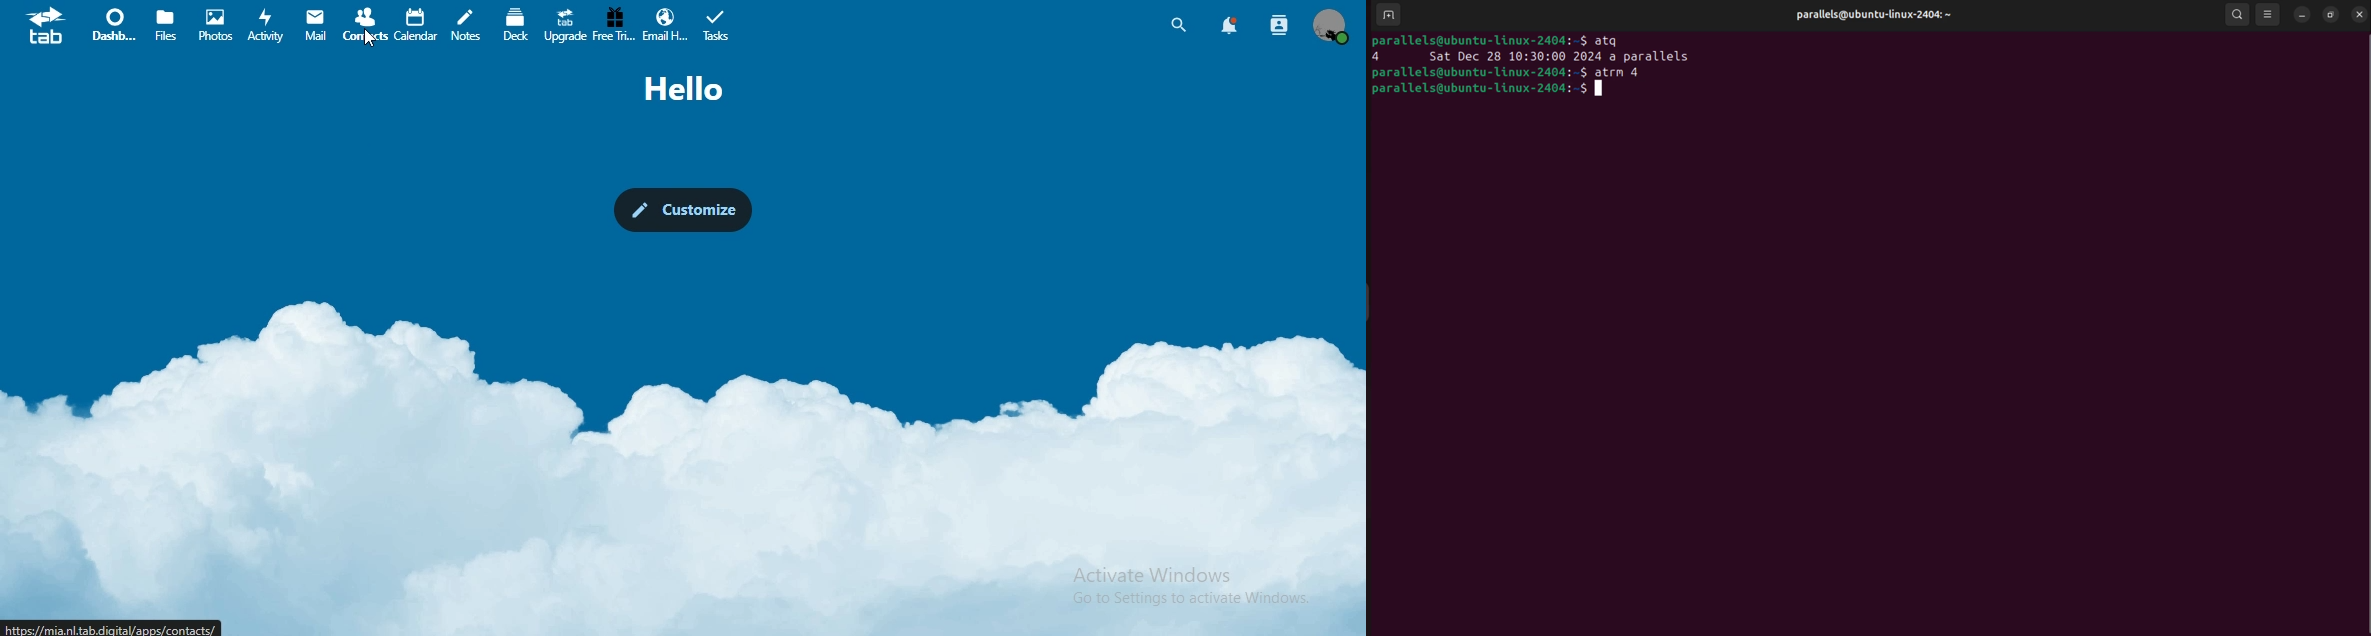  I want to click on upgrade, so click(564, 24).